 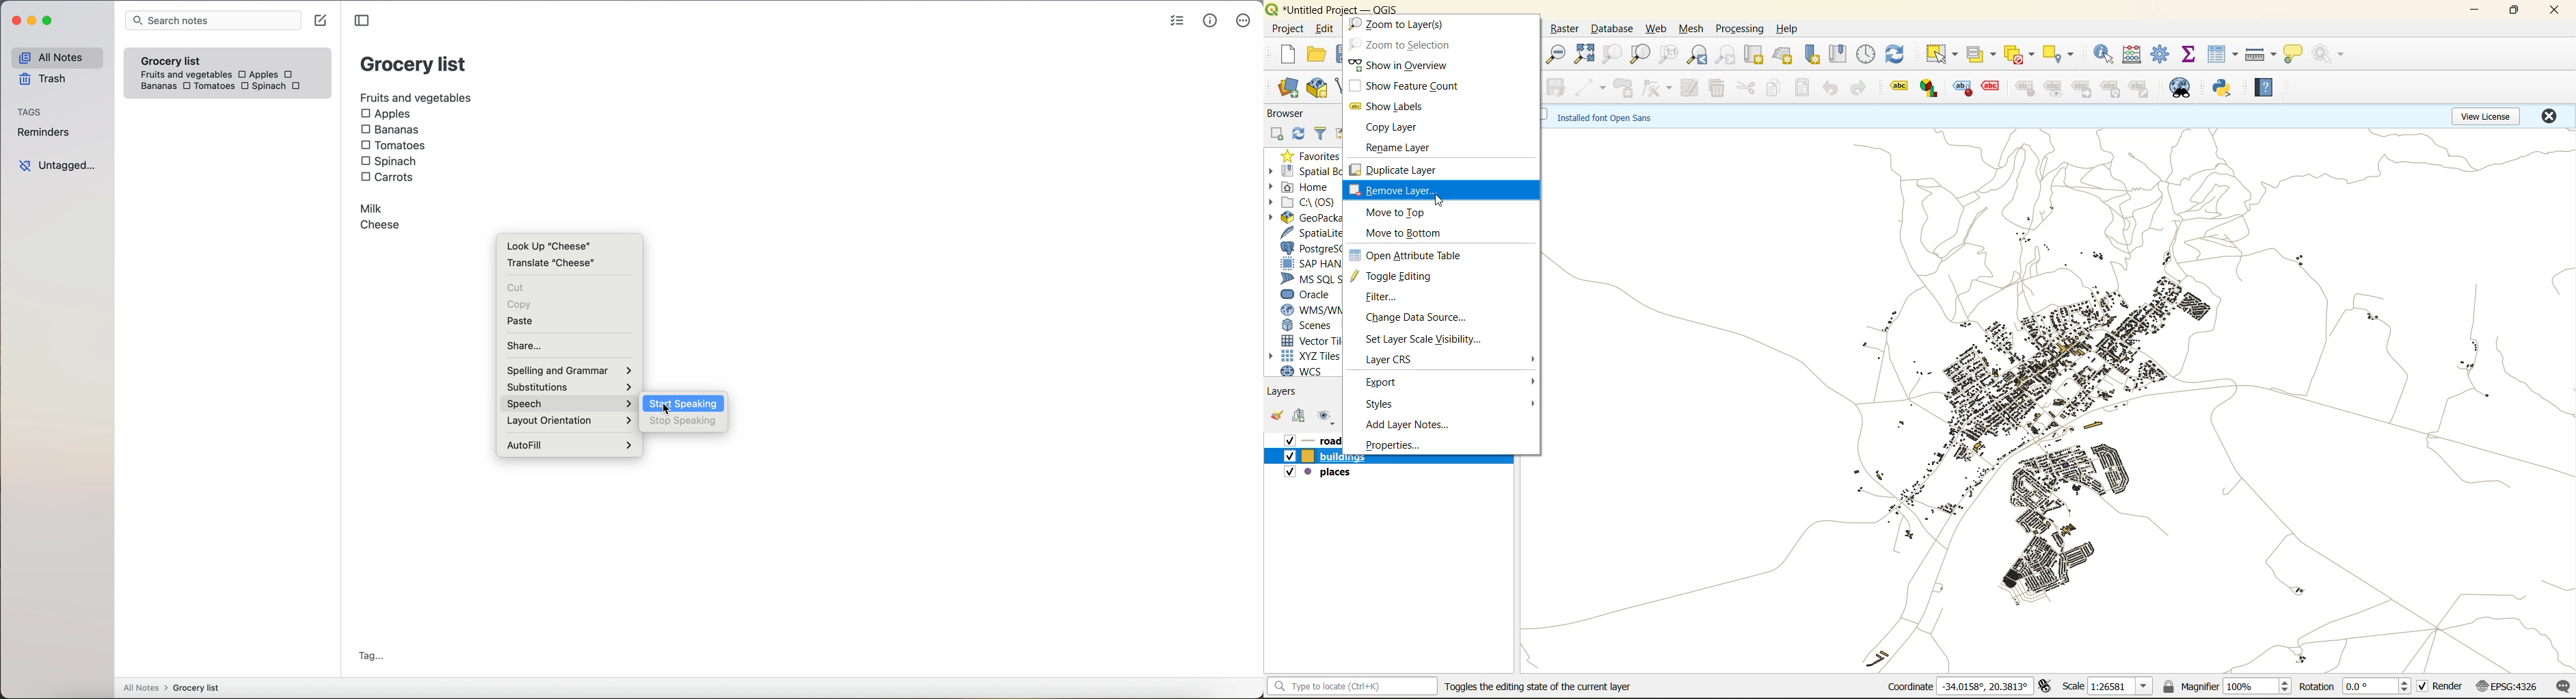 I want to click on more options, so click(x=1243, y=21).